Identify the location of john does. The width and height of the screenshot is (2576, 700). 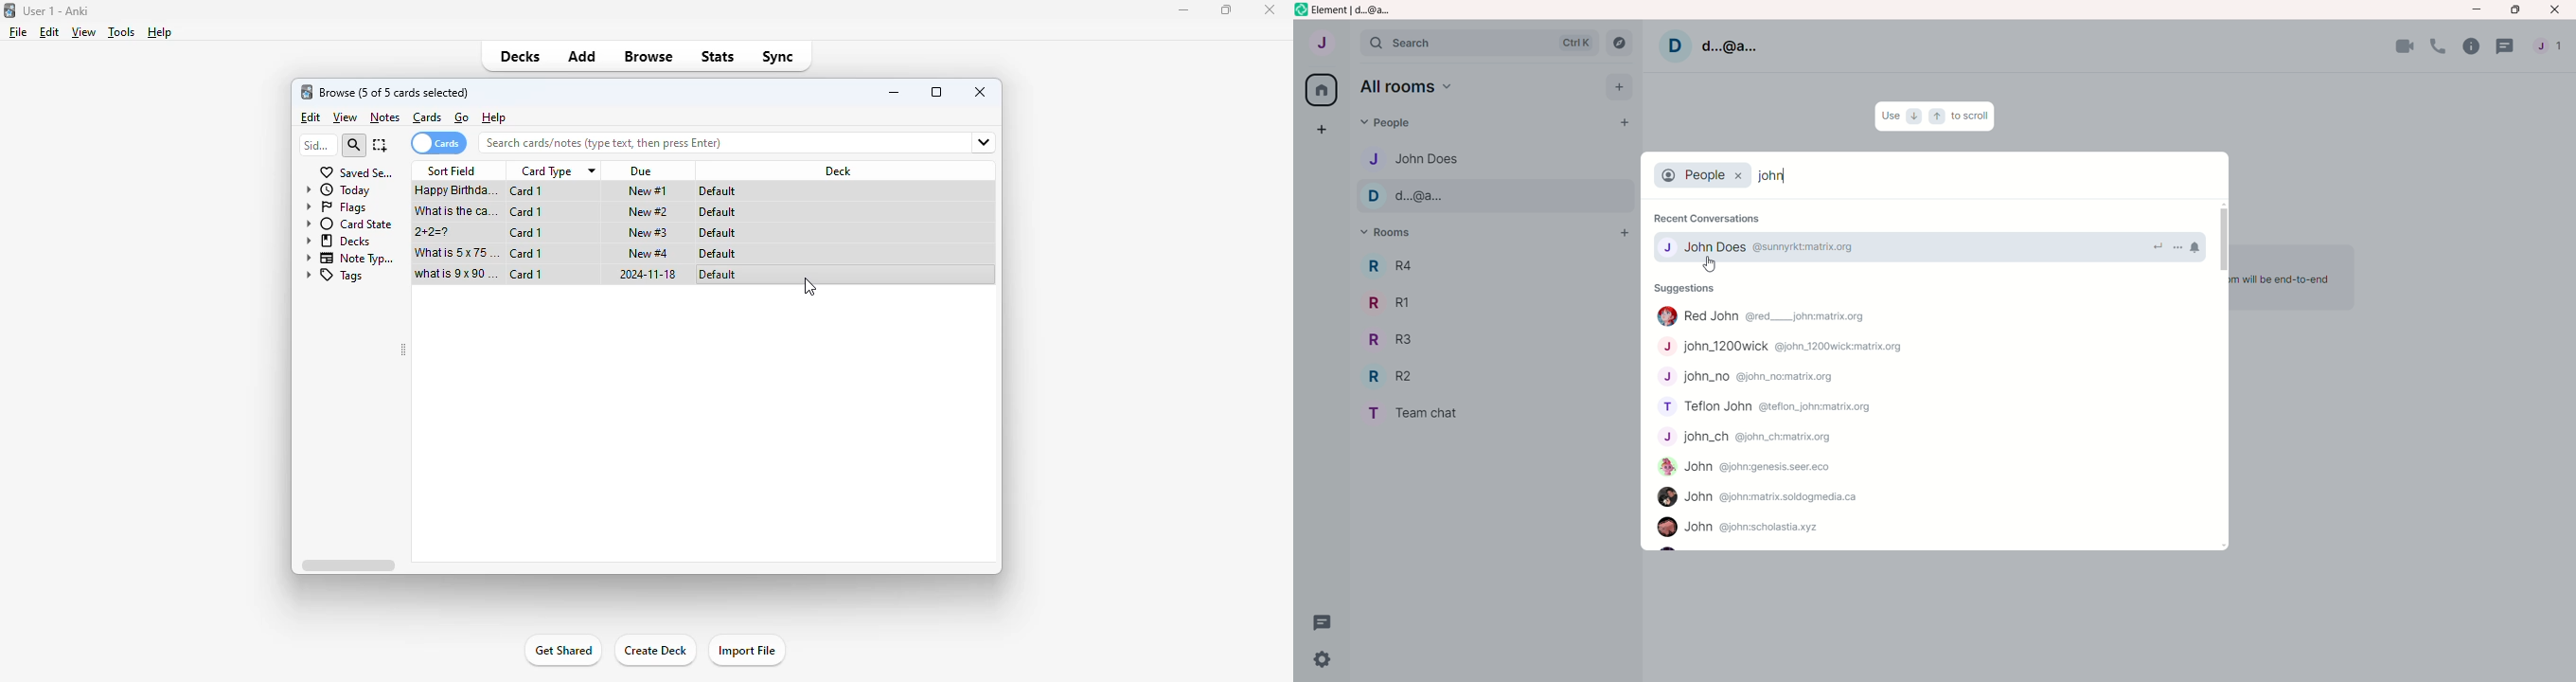
(1410, 156).